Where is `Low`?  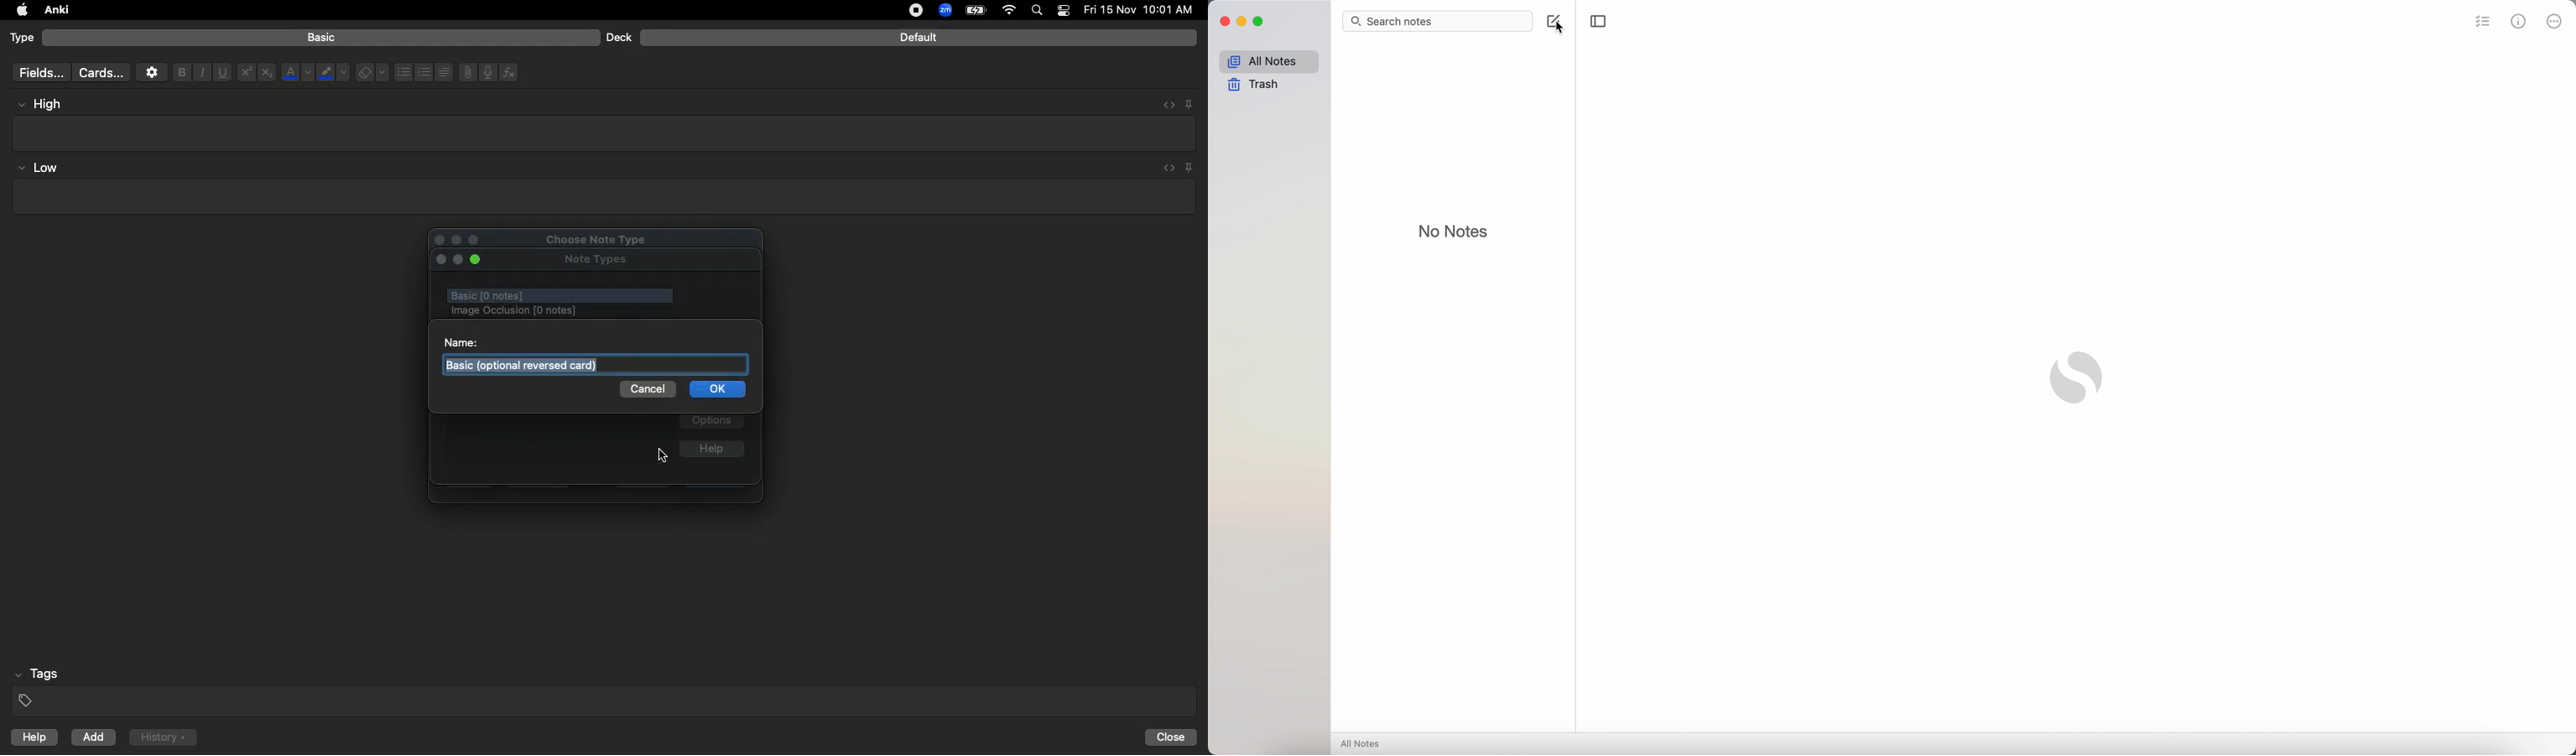 Low is located at coordinates (39, 169).